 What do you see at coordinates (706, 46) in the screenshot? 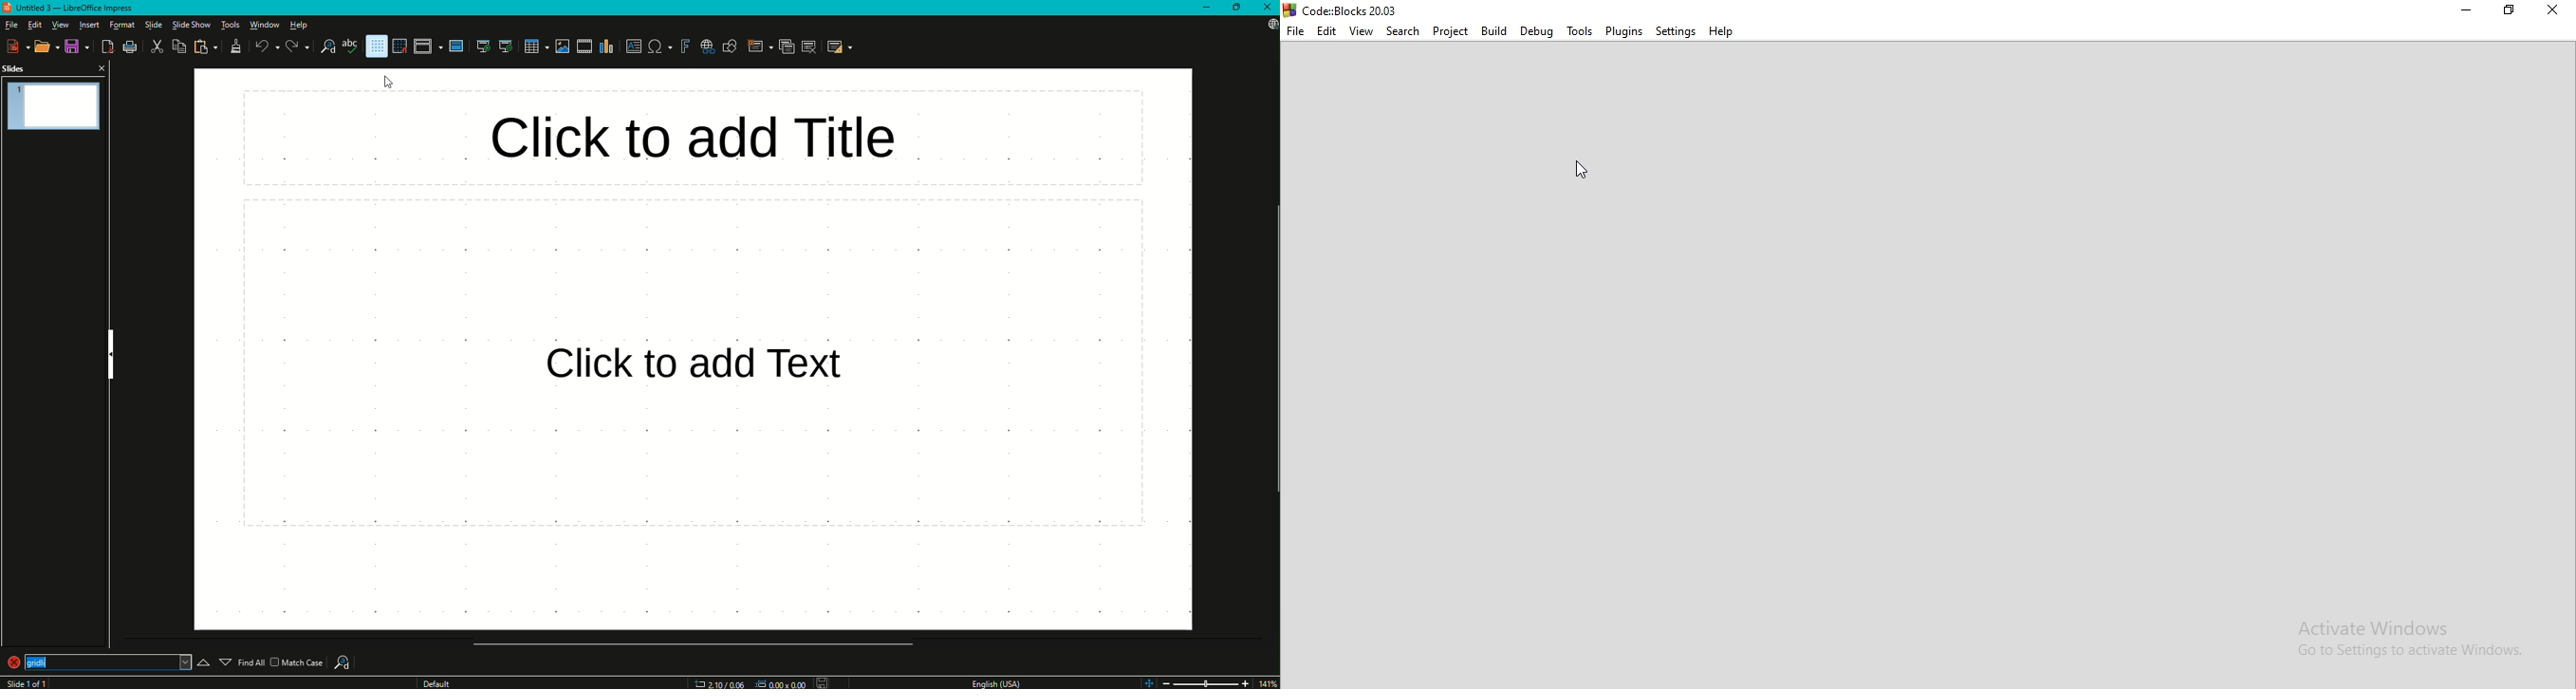
I see `Insert hyperlink` at bounding box center [706, 46].